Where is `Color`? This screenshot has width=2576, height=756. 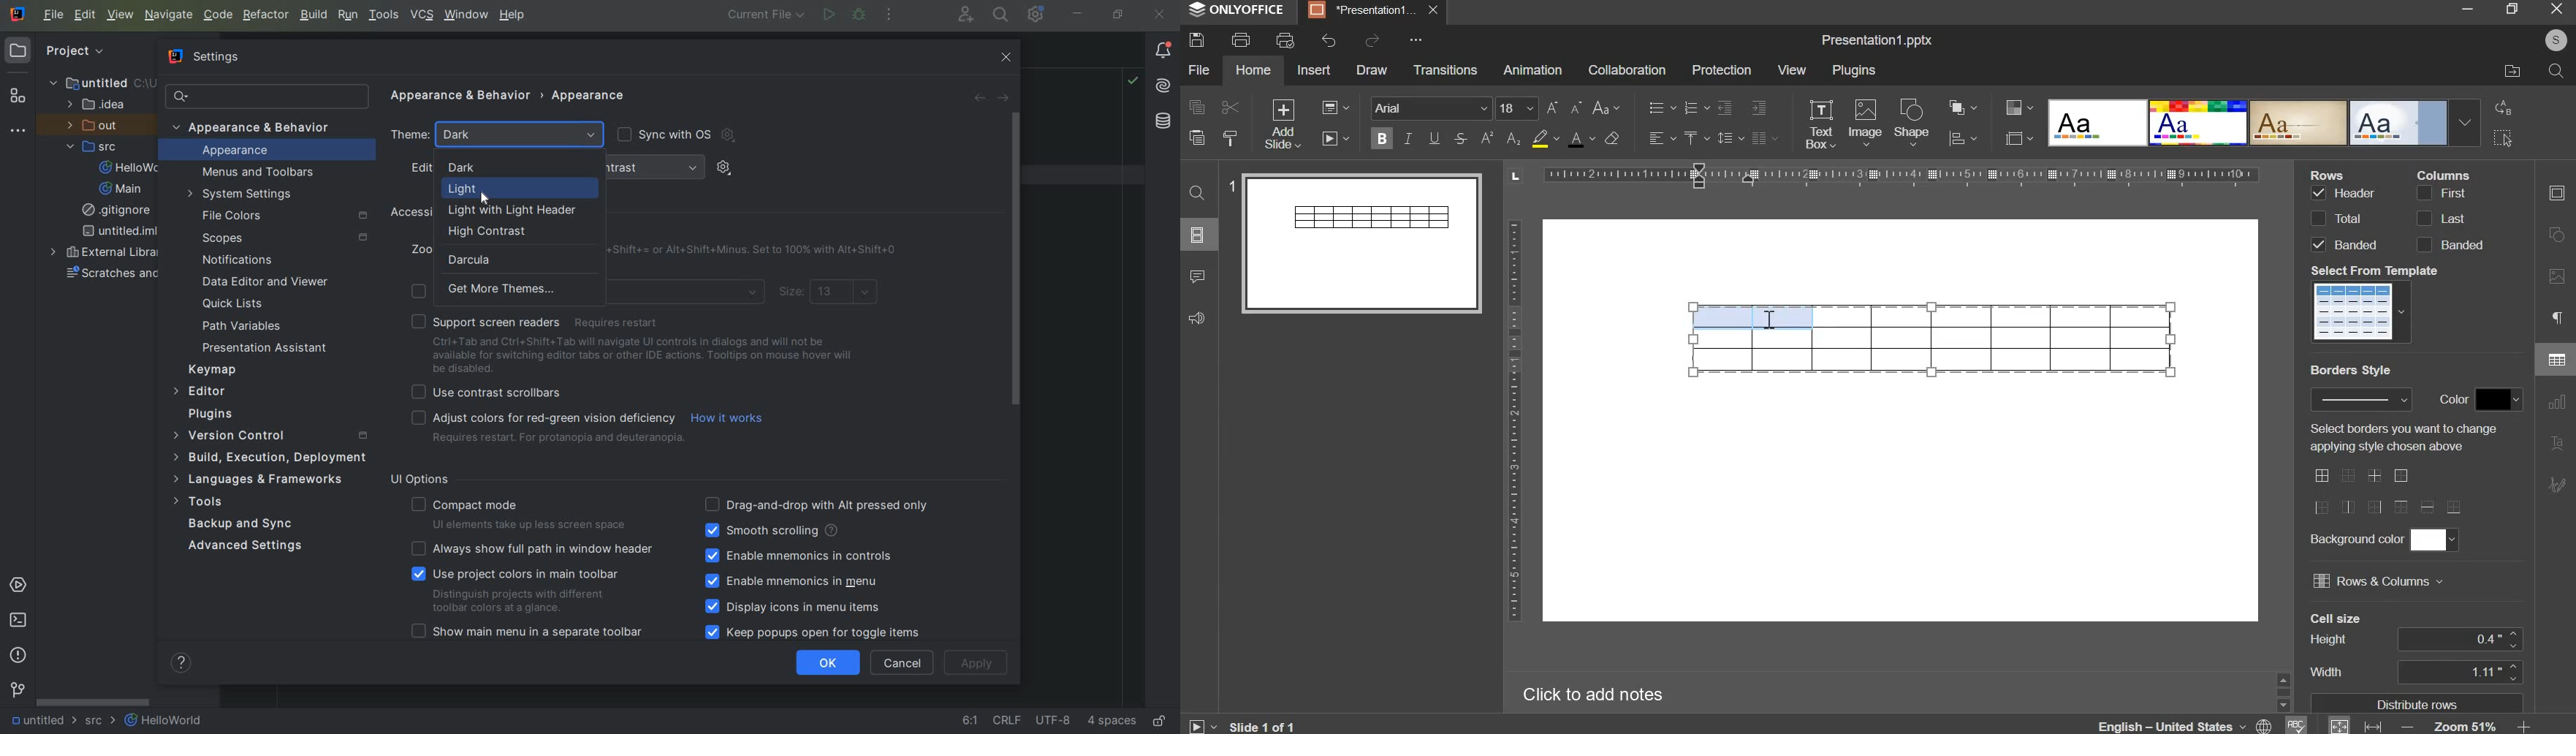
Color is located at coordinates (2455, 398).